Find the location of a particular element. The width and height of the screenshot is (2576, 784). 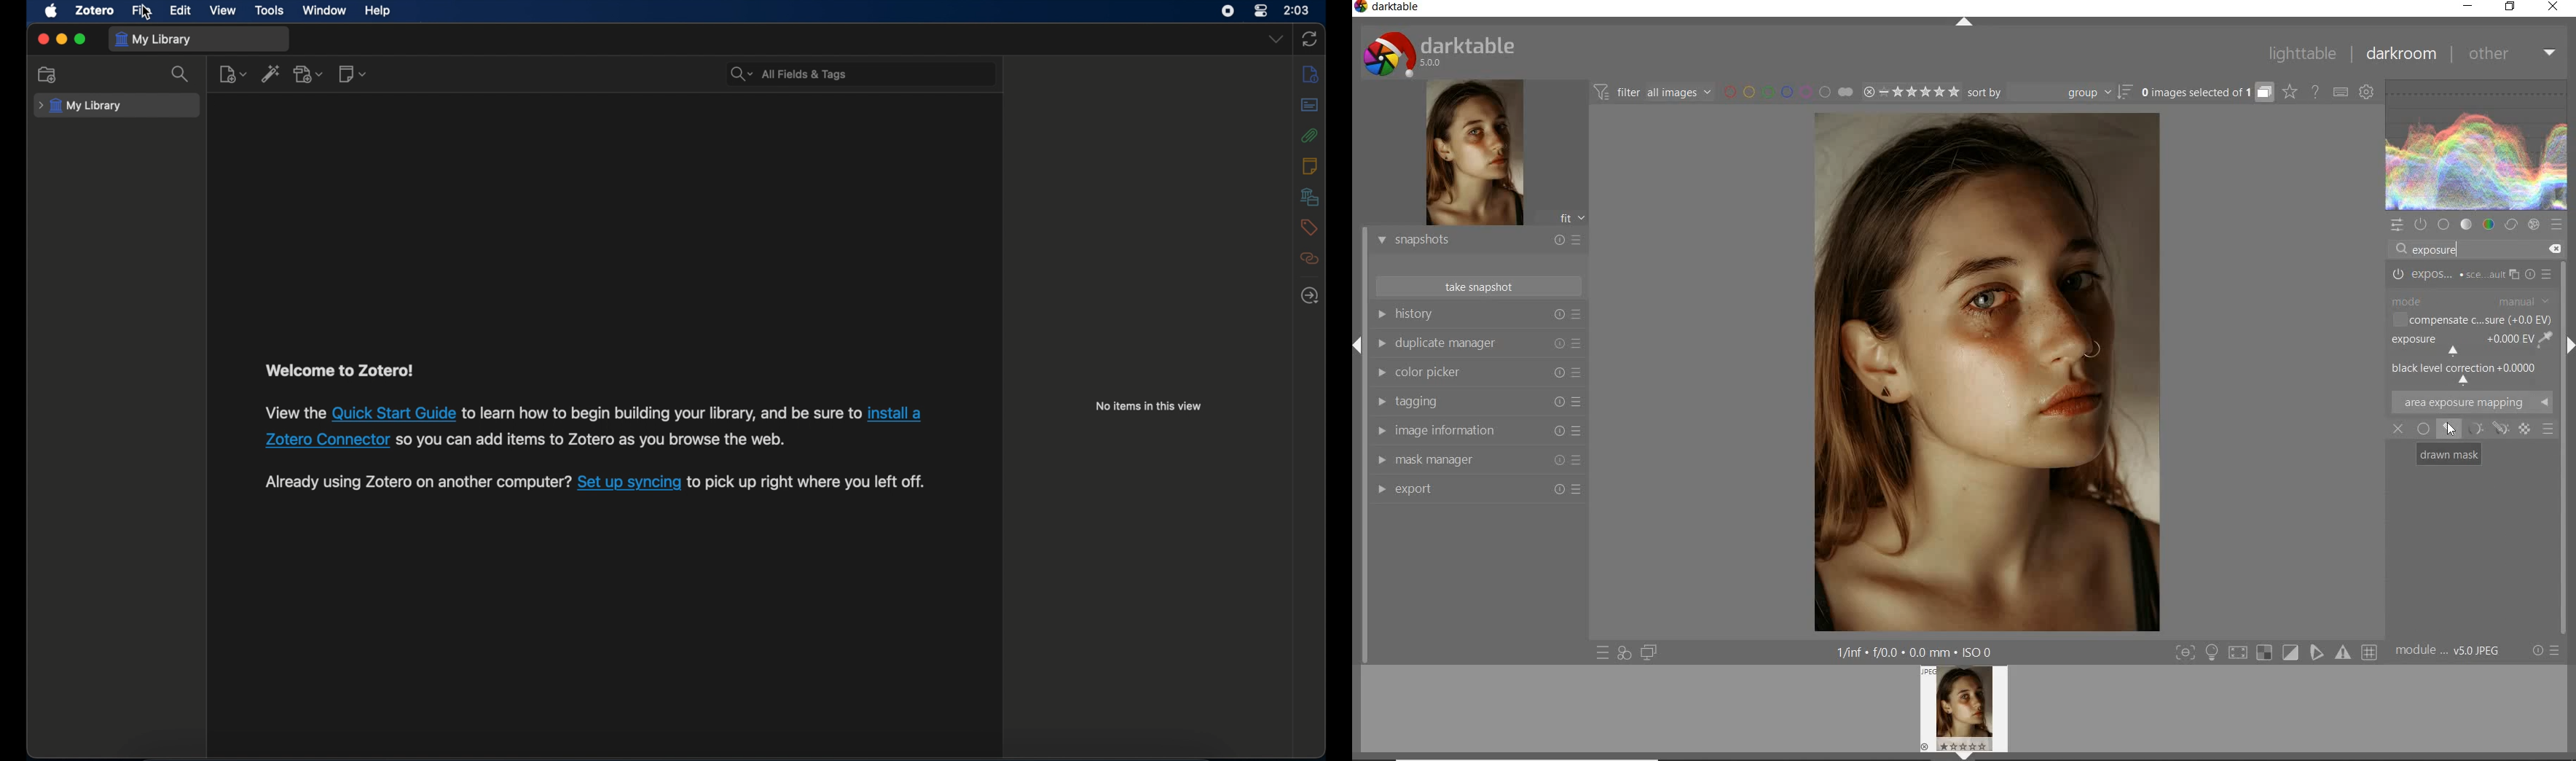

text is located at coordinates (294, 412).